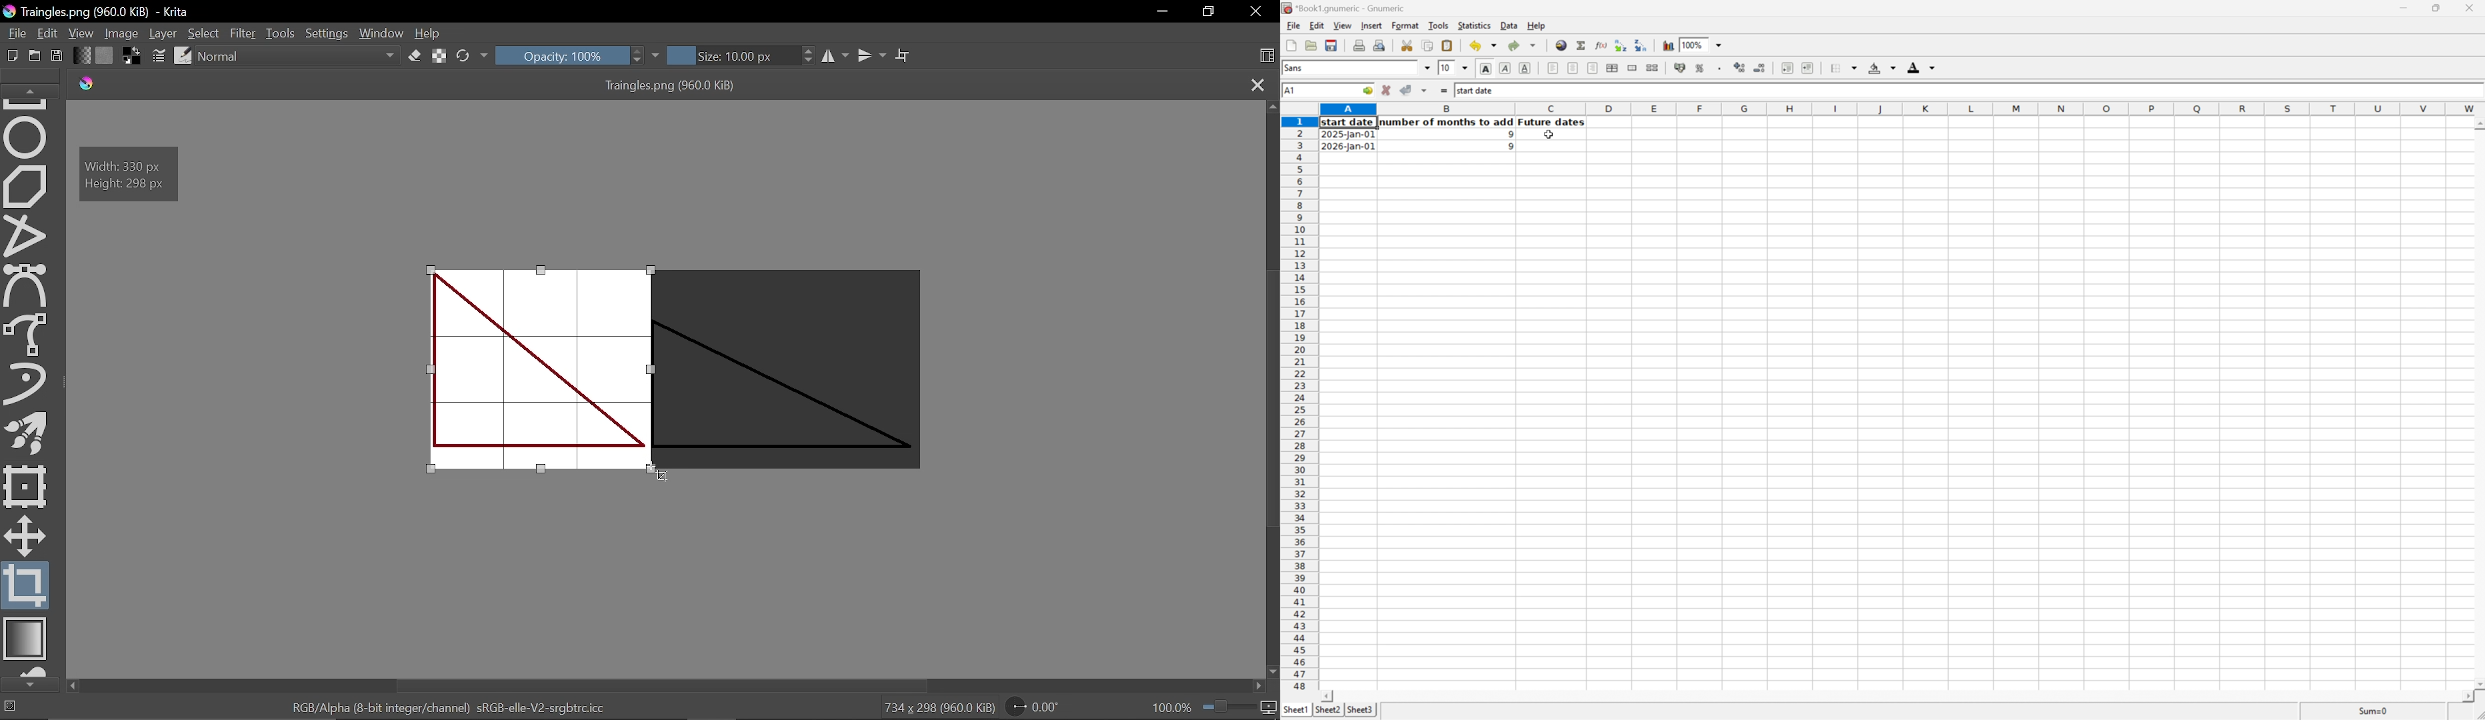  What do you see at coordinates (439, 57) in the screenshot?
I see `Preserve alpha` at bounding box center [439, 57].